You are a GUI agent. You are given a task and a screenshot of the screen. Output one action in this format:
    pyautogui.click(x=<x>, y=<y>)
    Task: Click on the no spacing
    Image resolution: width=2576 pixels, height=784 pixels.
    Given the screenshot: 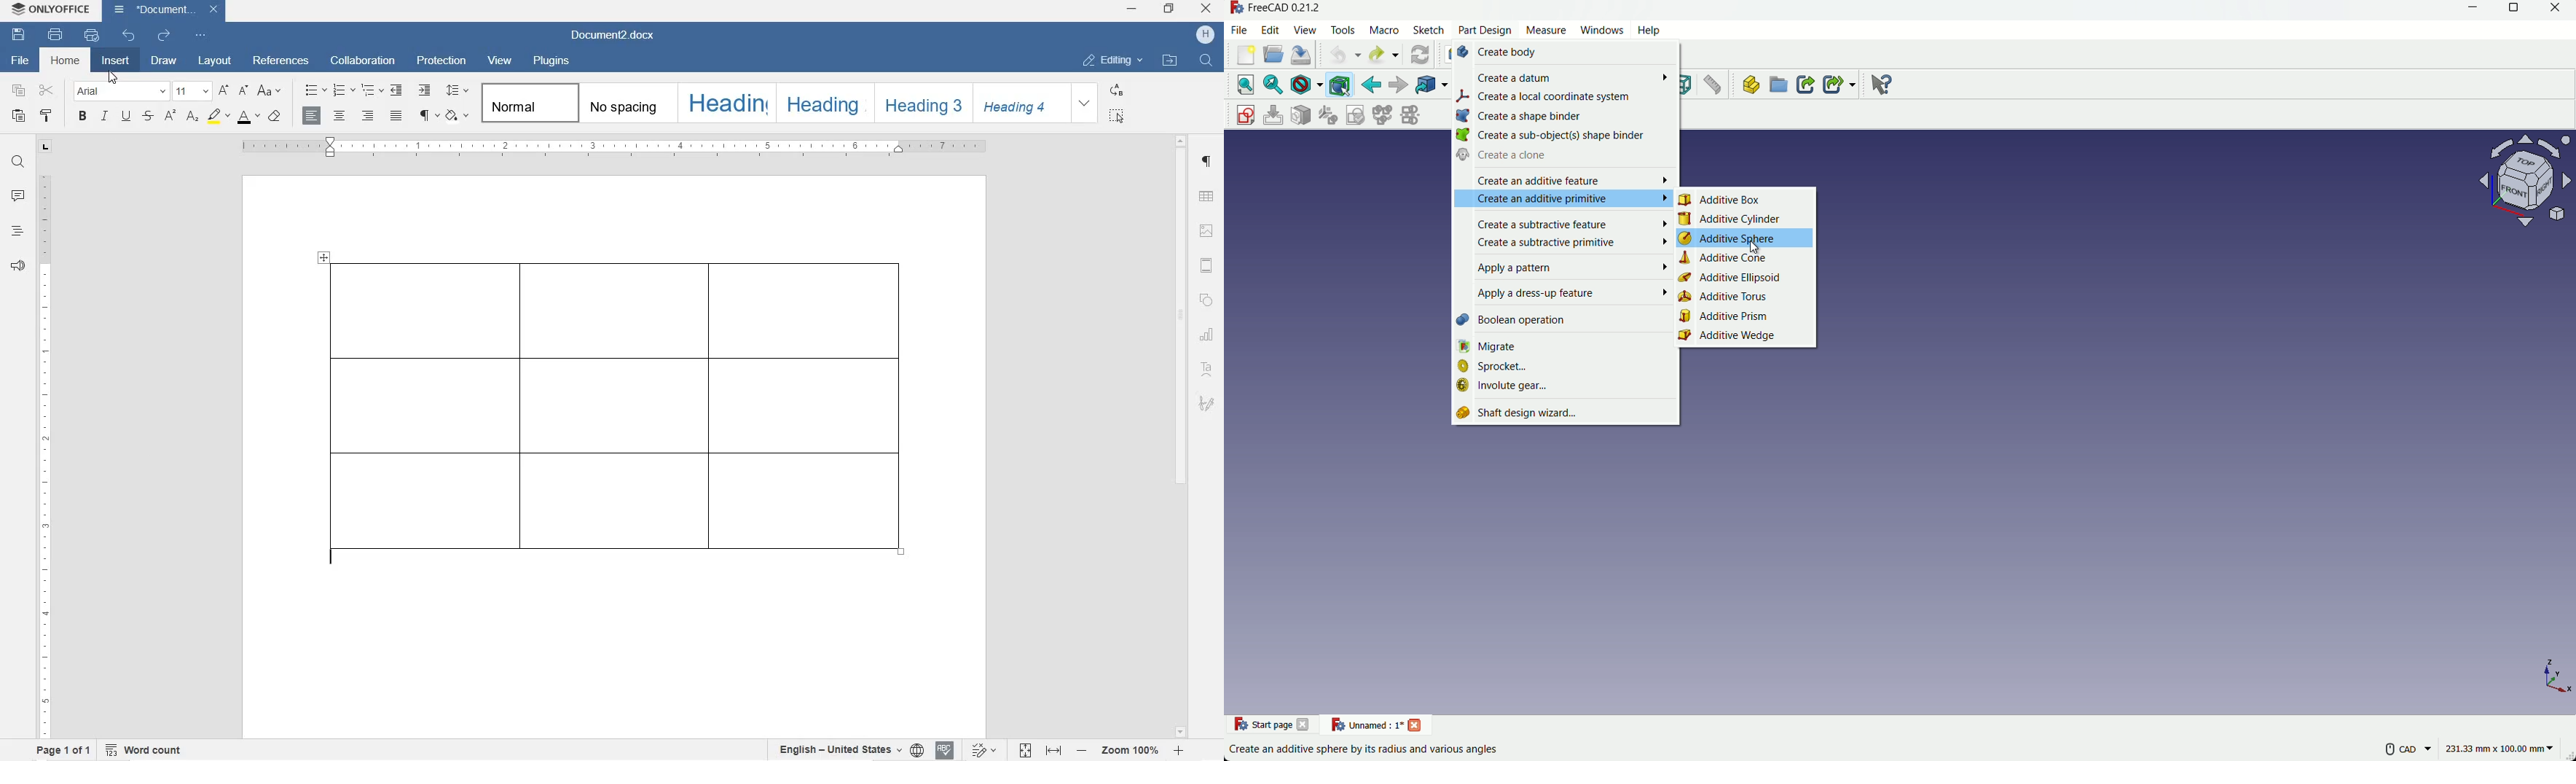 What is the action you would take?
    pyautogui.click(x=624, y=104)
    